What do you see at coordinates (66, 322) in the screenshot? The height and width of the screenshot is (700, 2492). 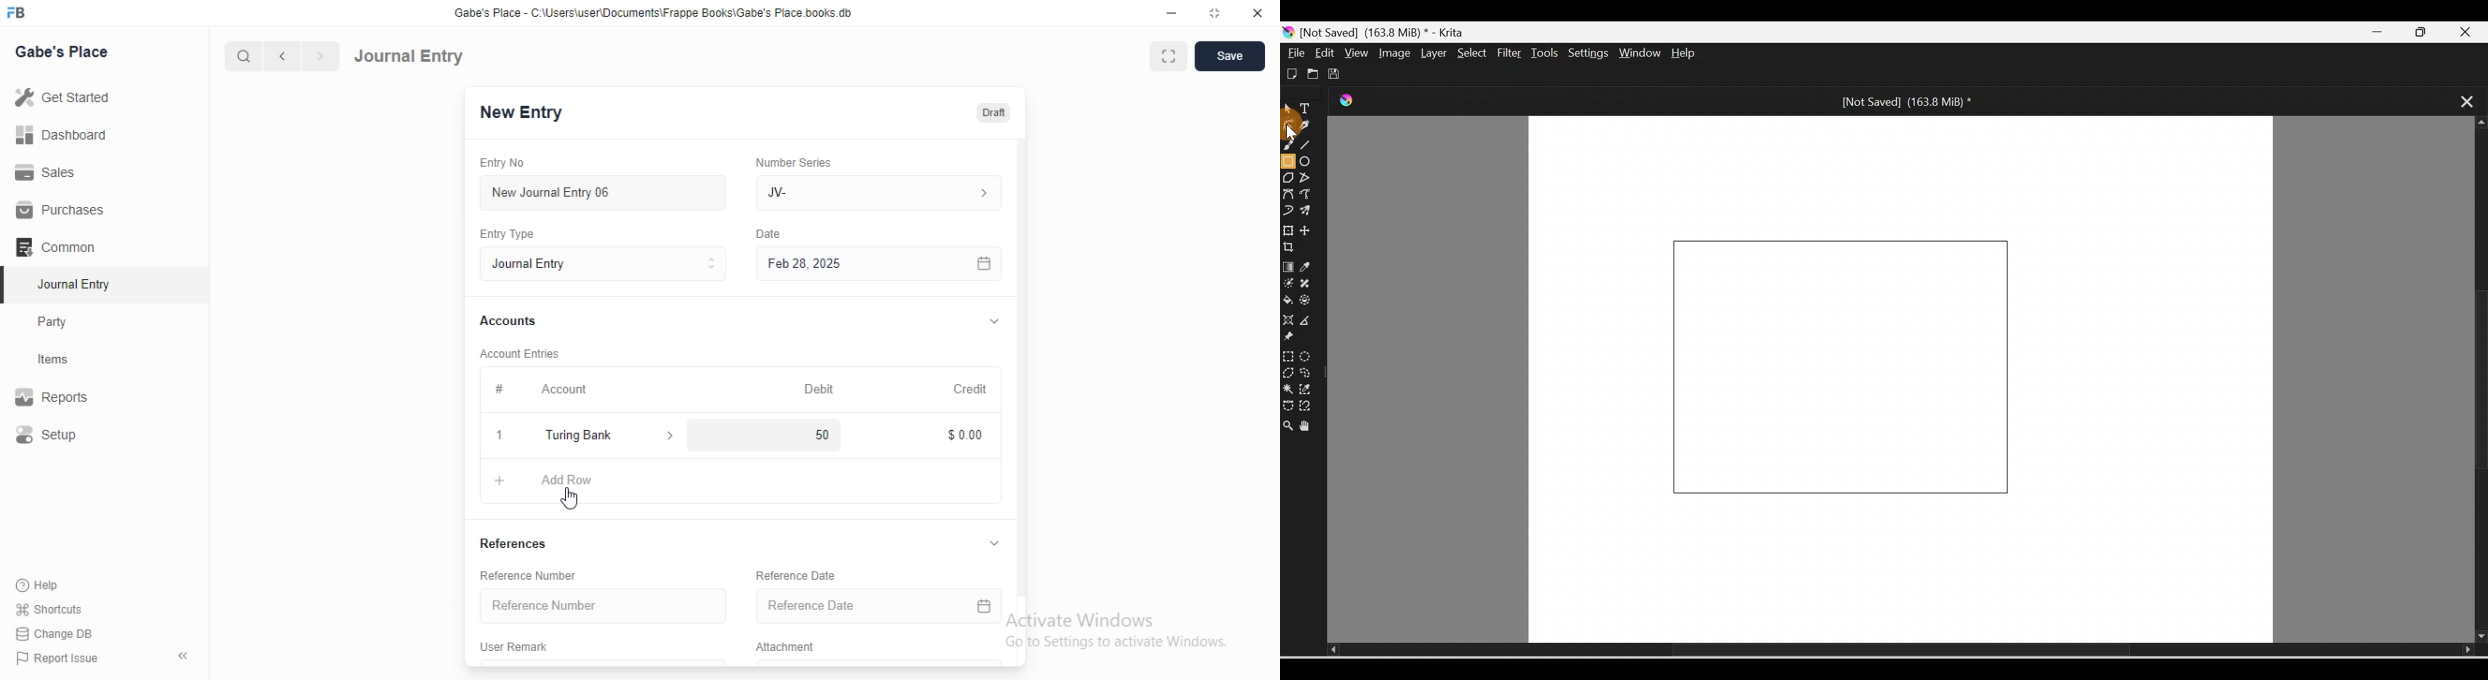 I see `Party` at bounding box center [66, 322].